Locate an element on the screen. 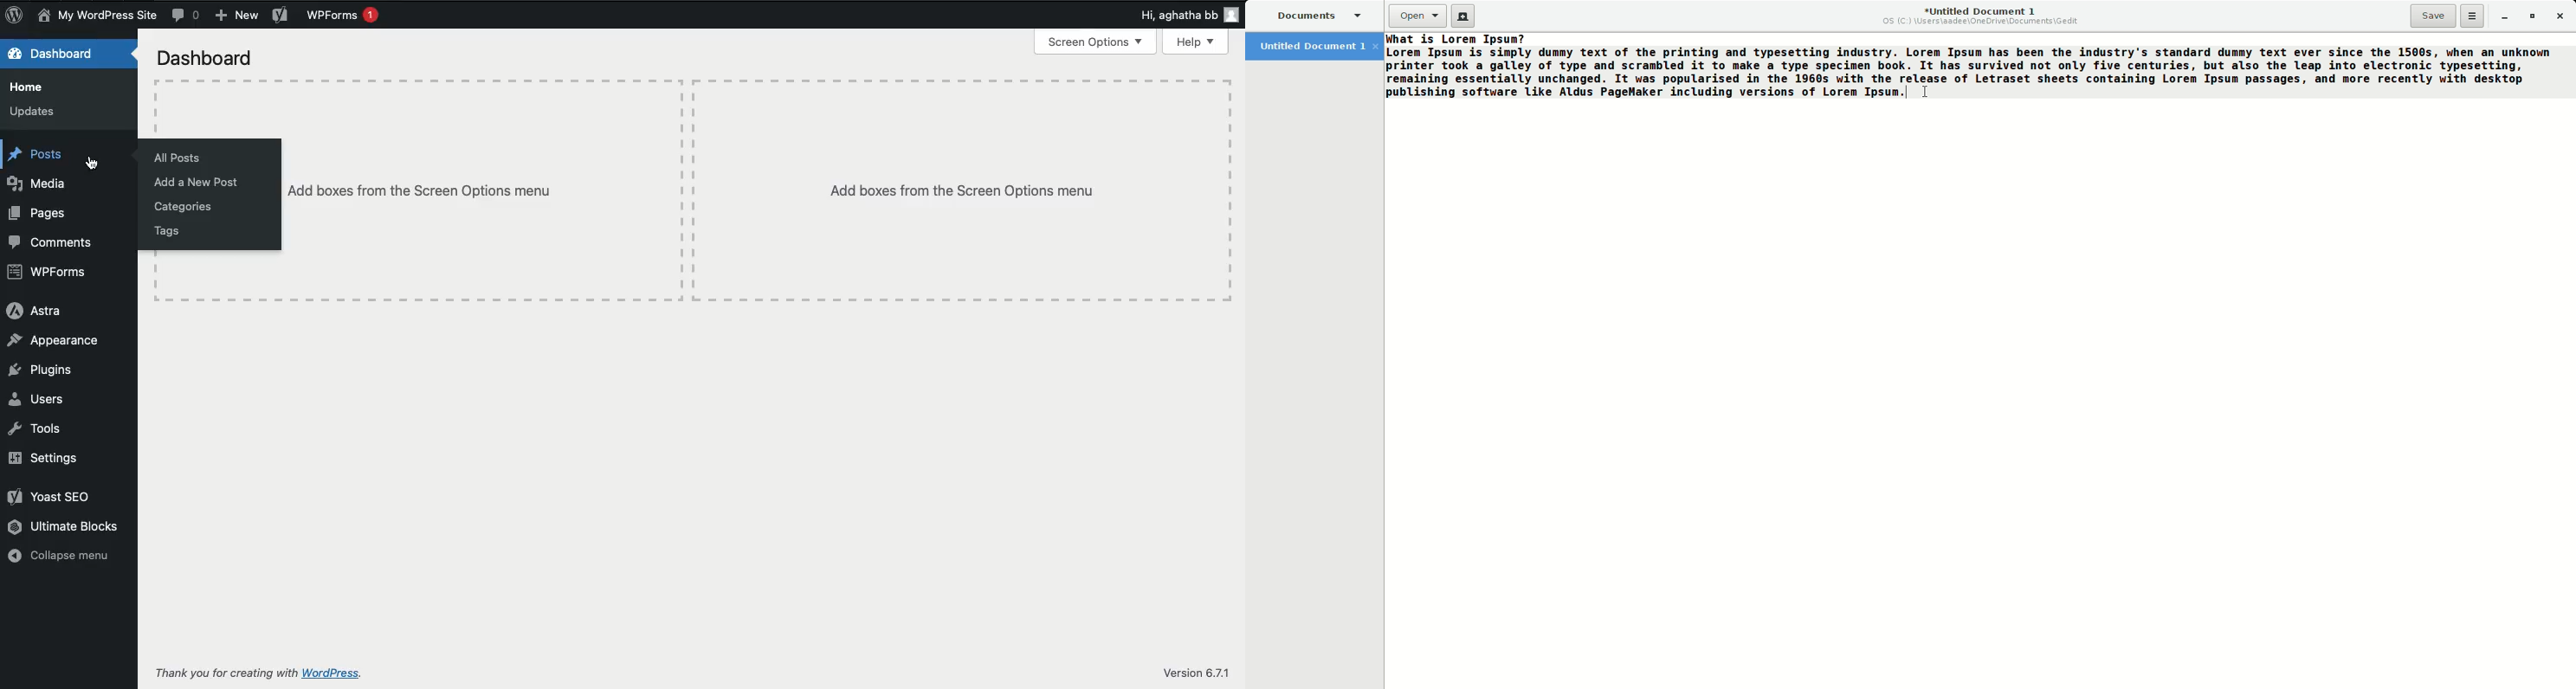 This screenshot has width=2576, height=700. Options is located at coordinates (2473, 15).